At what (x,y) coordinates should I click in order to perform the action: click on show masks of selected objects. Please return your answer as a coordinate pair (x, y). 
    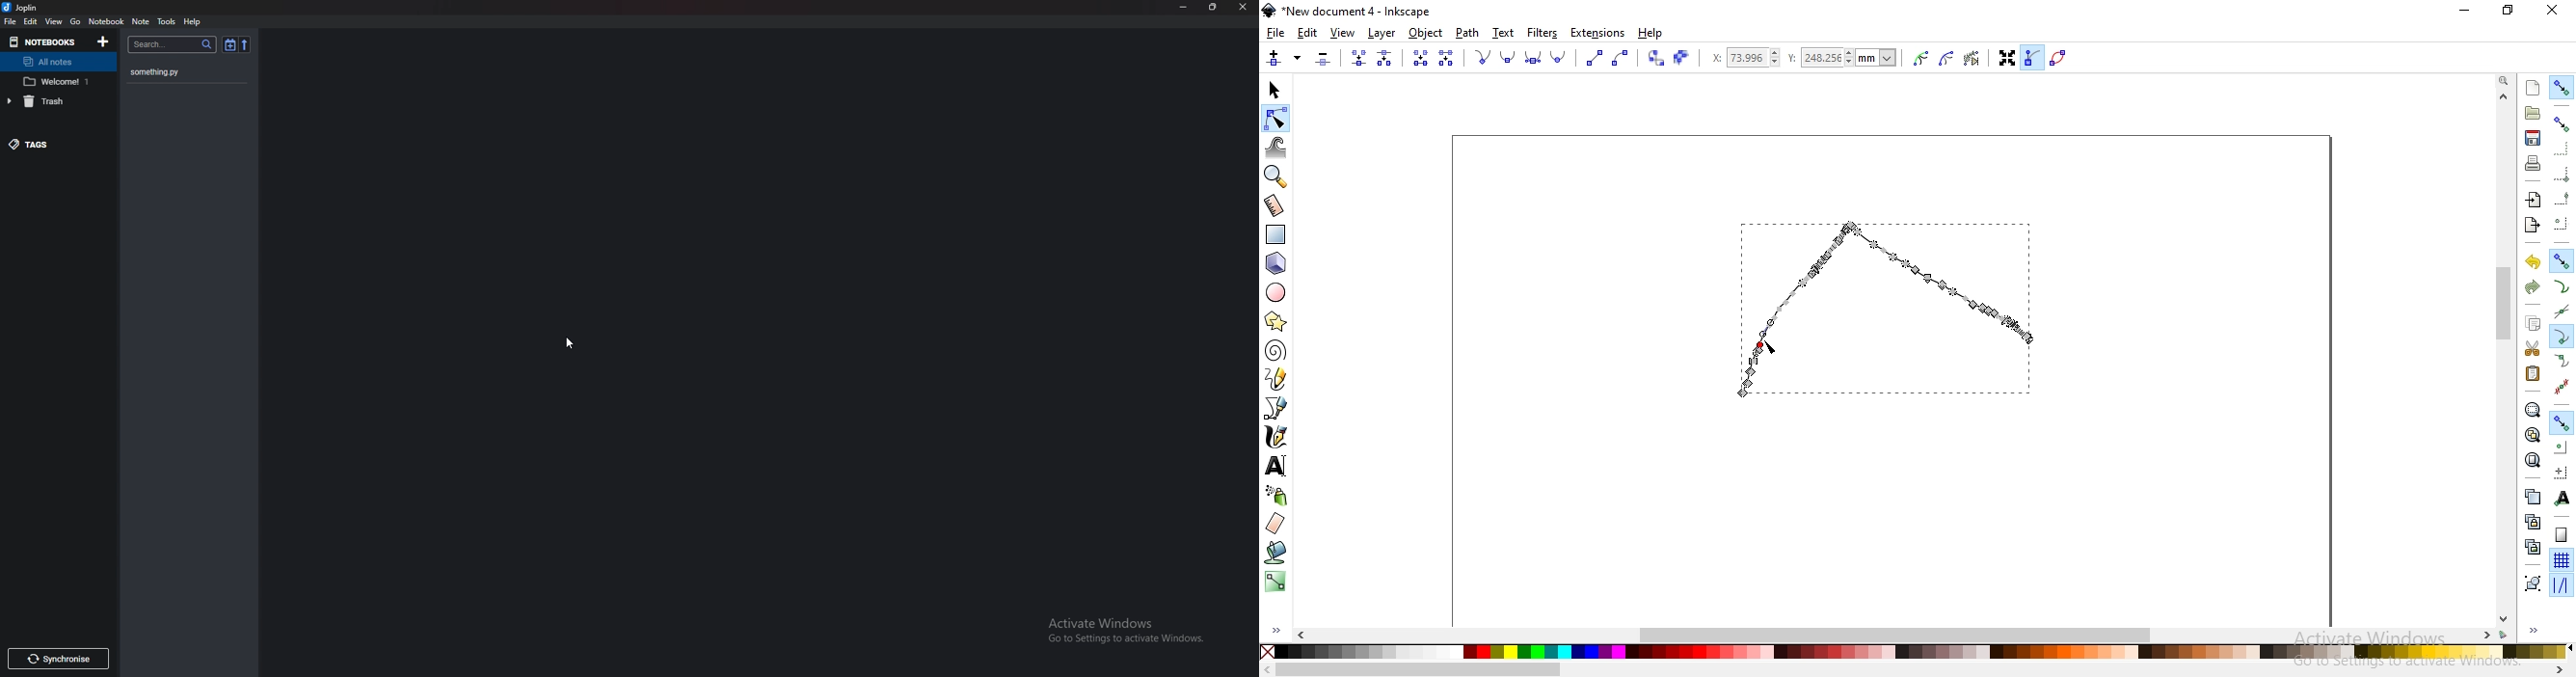
    Looking at the image, I should click on (1948, 59).